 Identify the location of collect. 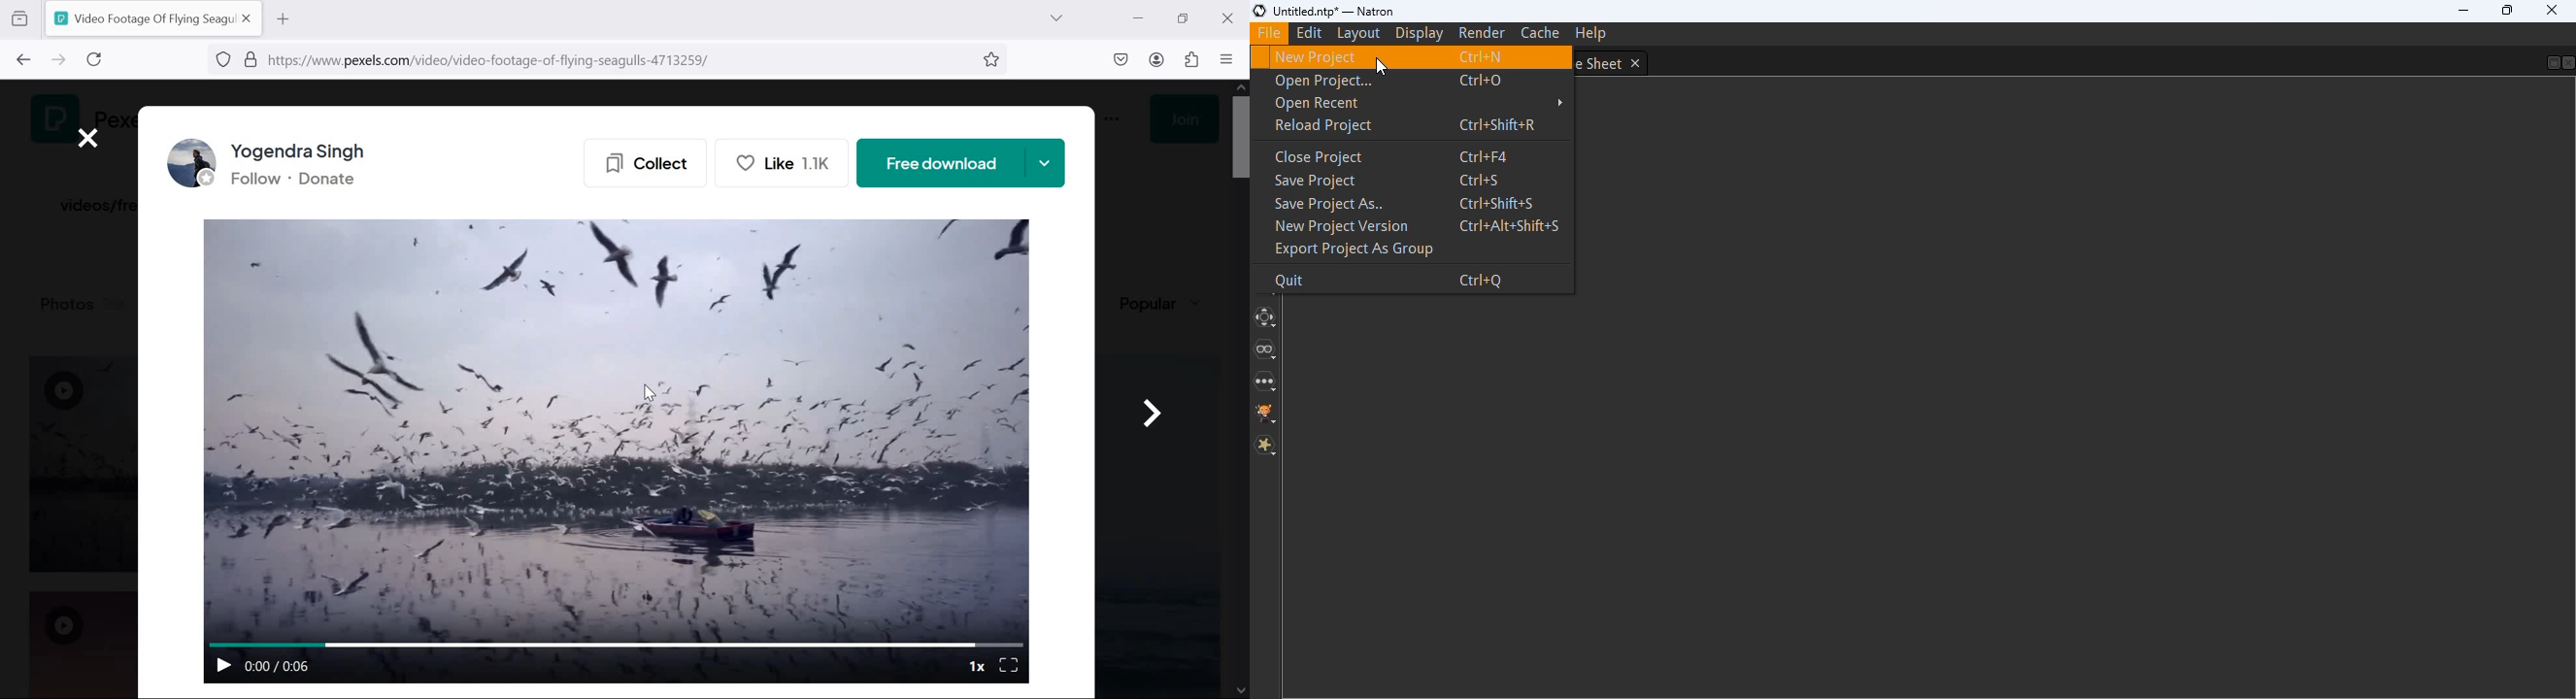
(641, 161).